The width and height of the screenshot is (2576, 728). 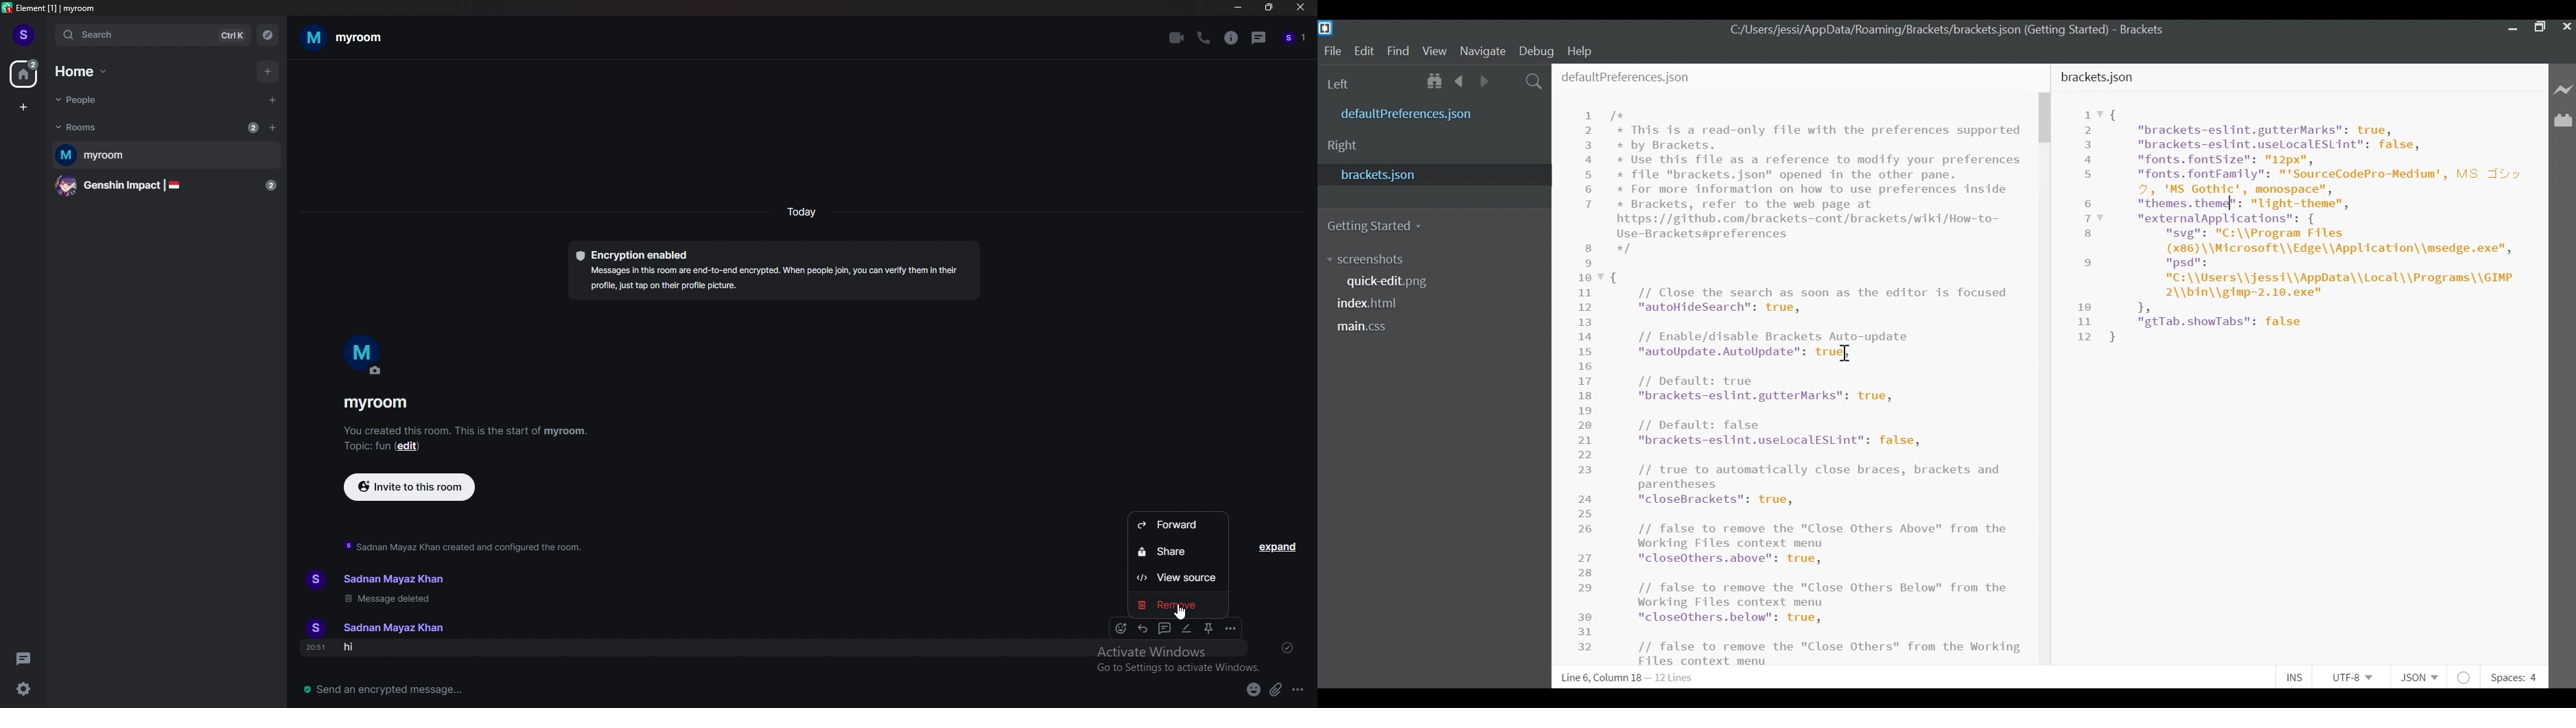 What do you see at coordinates (1340, 84) in the screenshot?
I see `Left` at bounding box center [1340, 84].